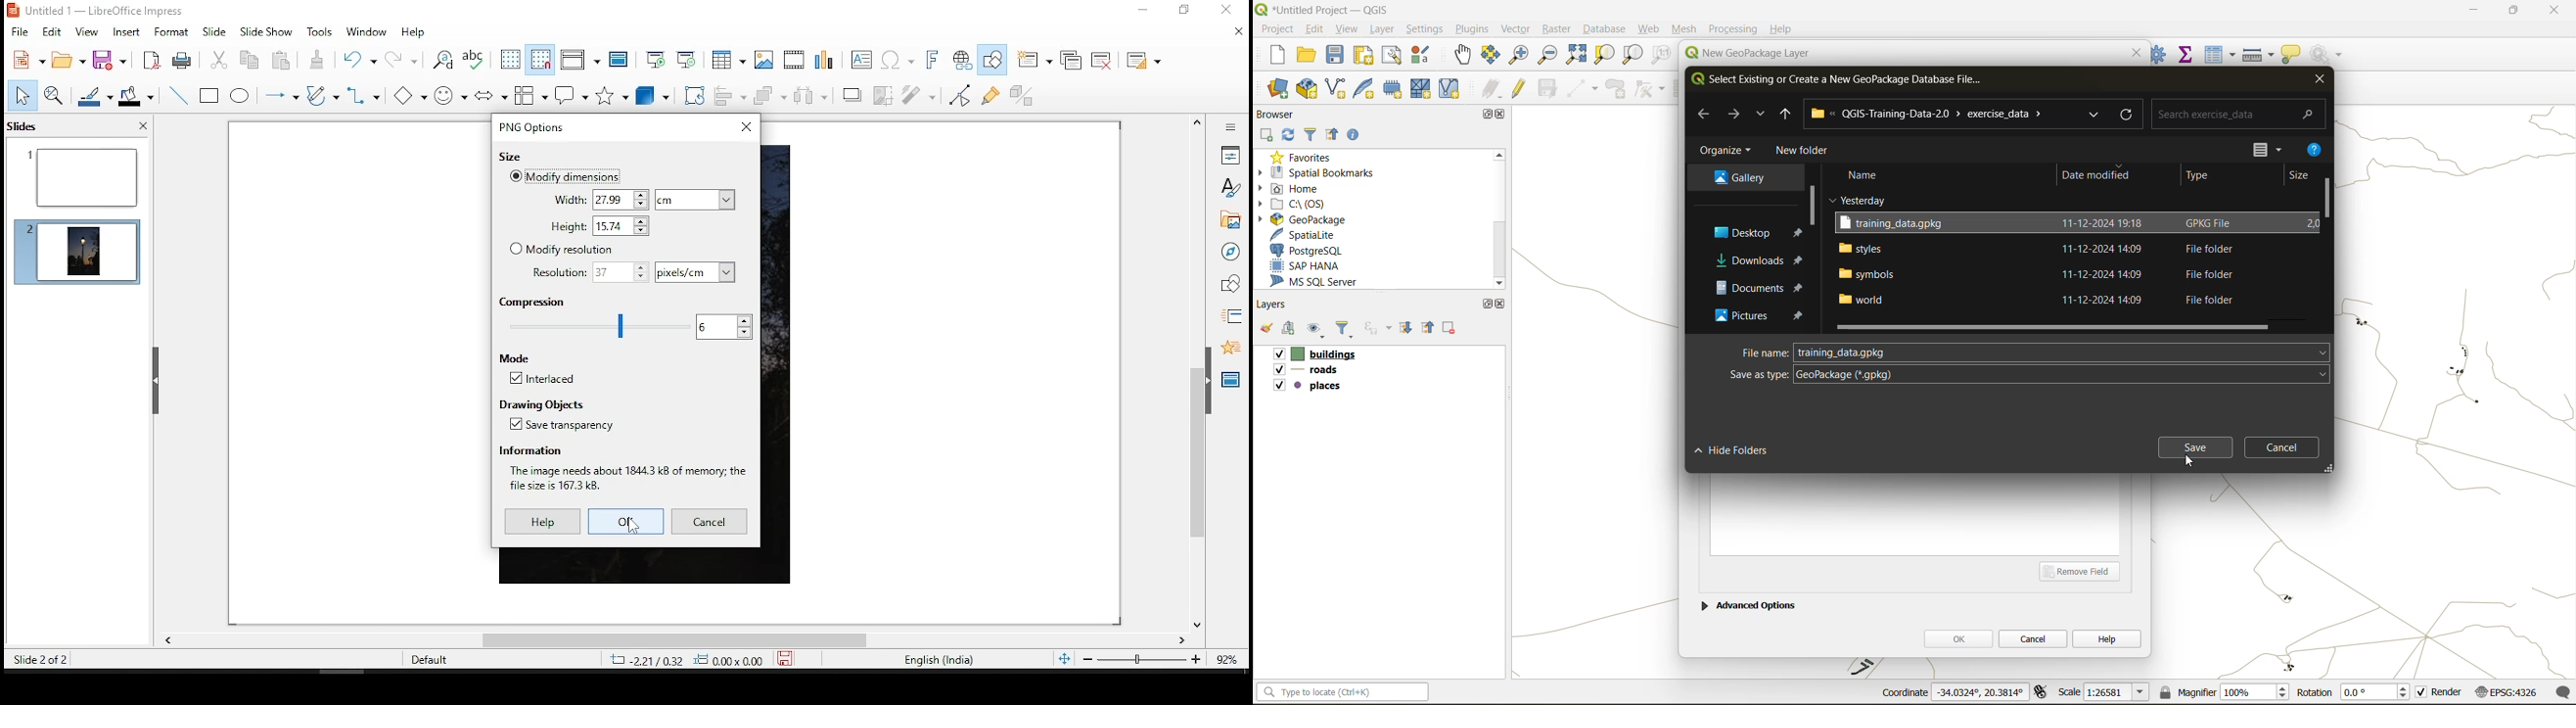  Describe the element at coordinates (359, 60) in the screenshot. I see `undo` at that location.